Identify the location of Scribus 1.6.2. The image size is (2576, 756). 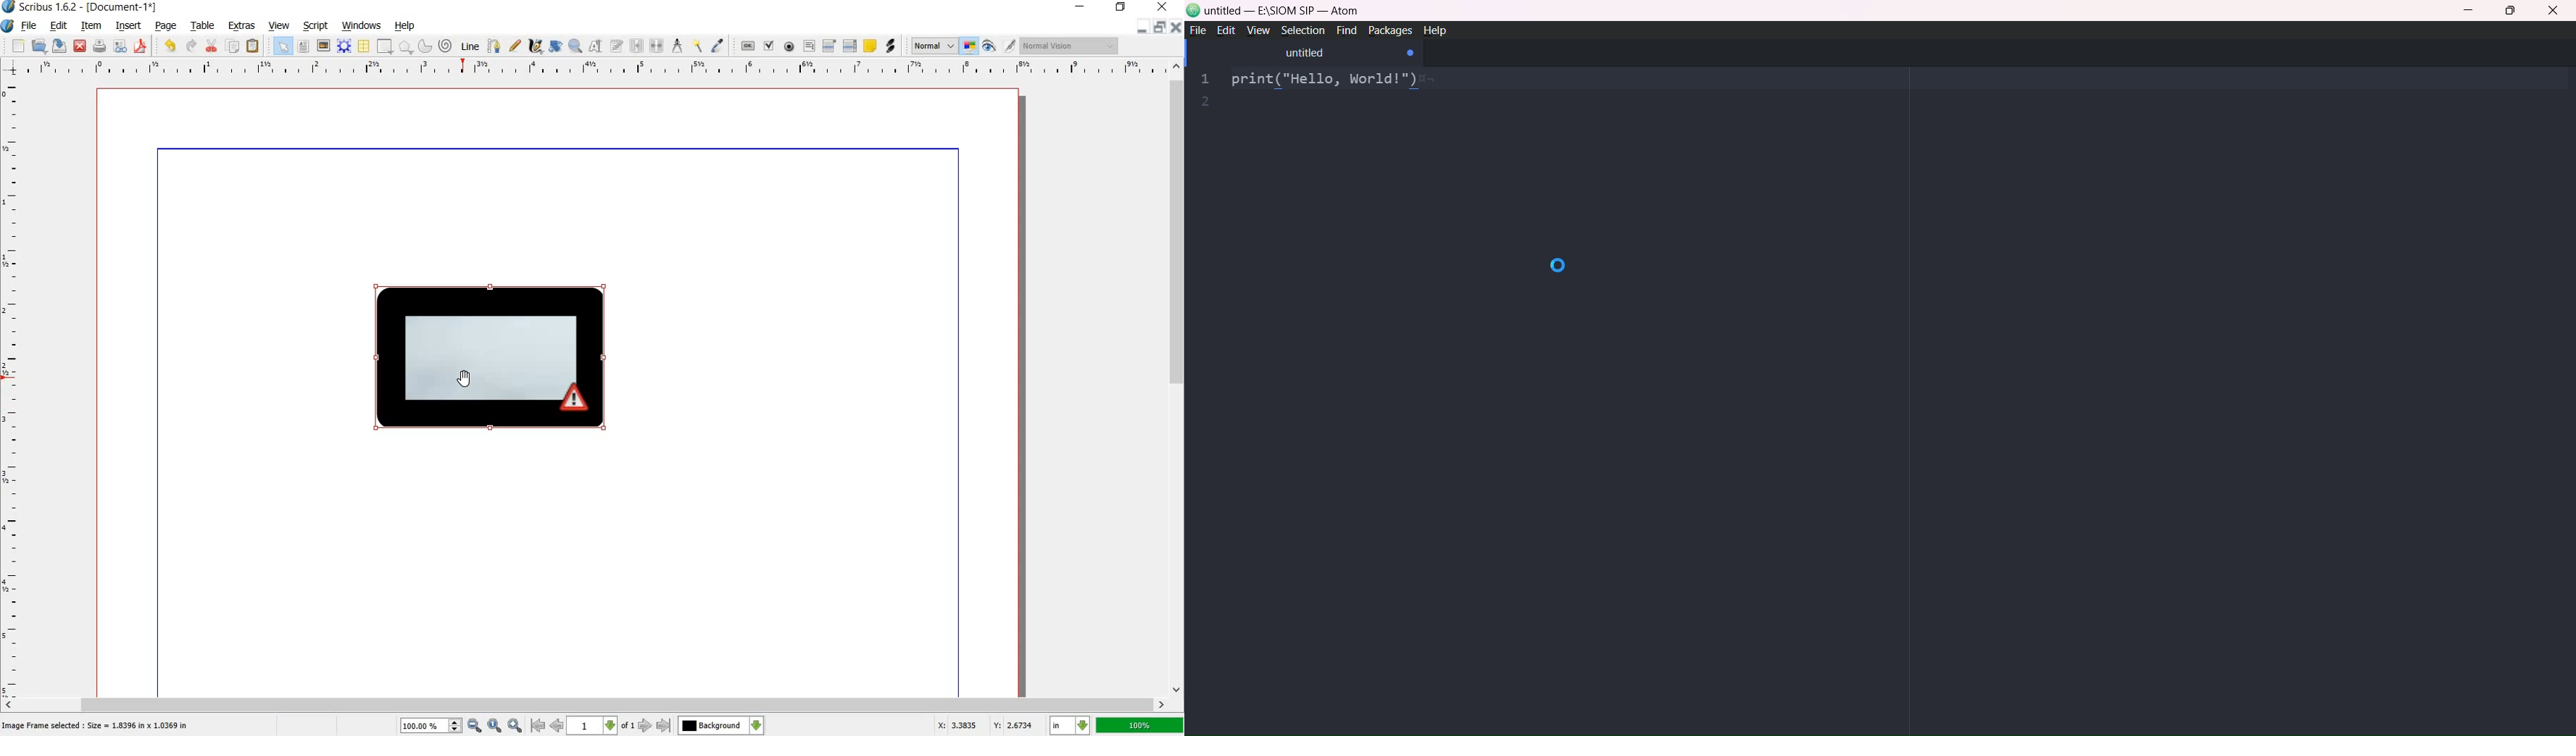
(40, 7).